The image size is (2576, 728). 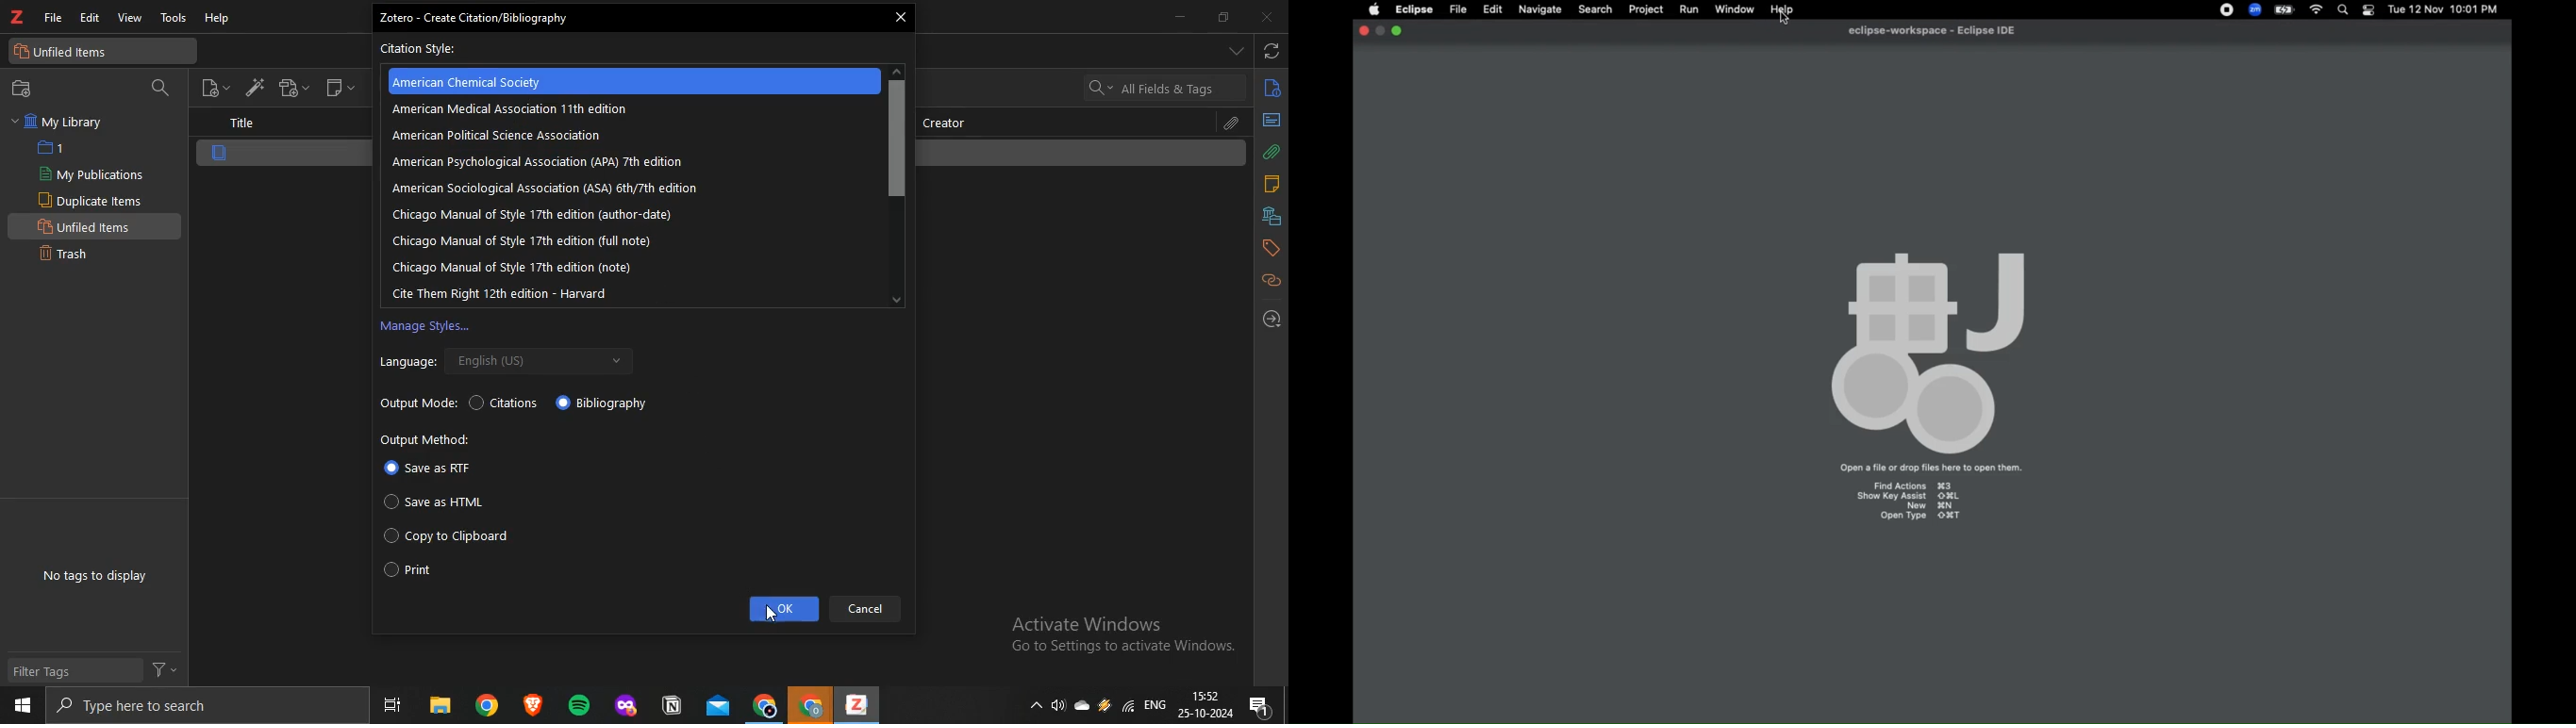 What do you see at coordinates (1265, 18) in the screenshot?
I see `close` at bounding box center [1265, 18].